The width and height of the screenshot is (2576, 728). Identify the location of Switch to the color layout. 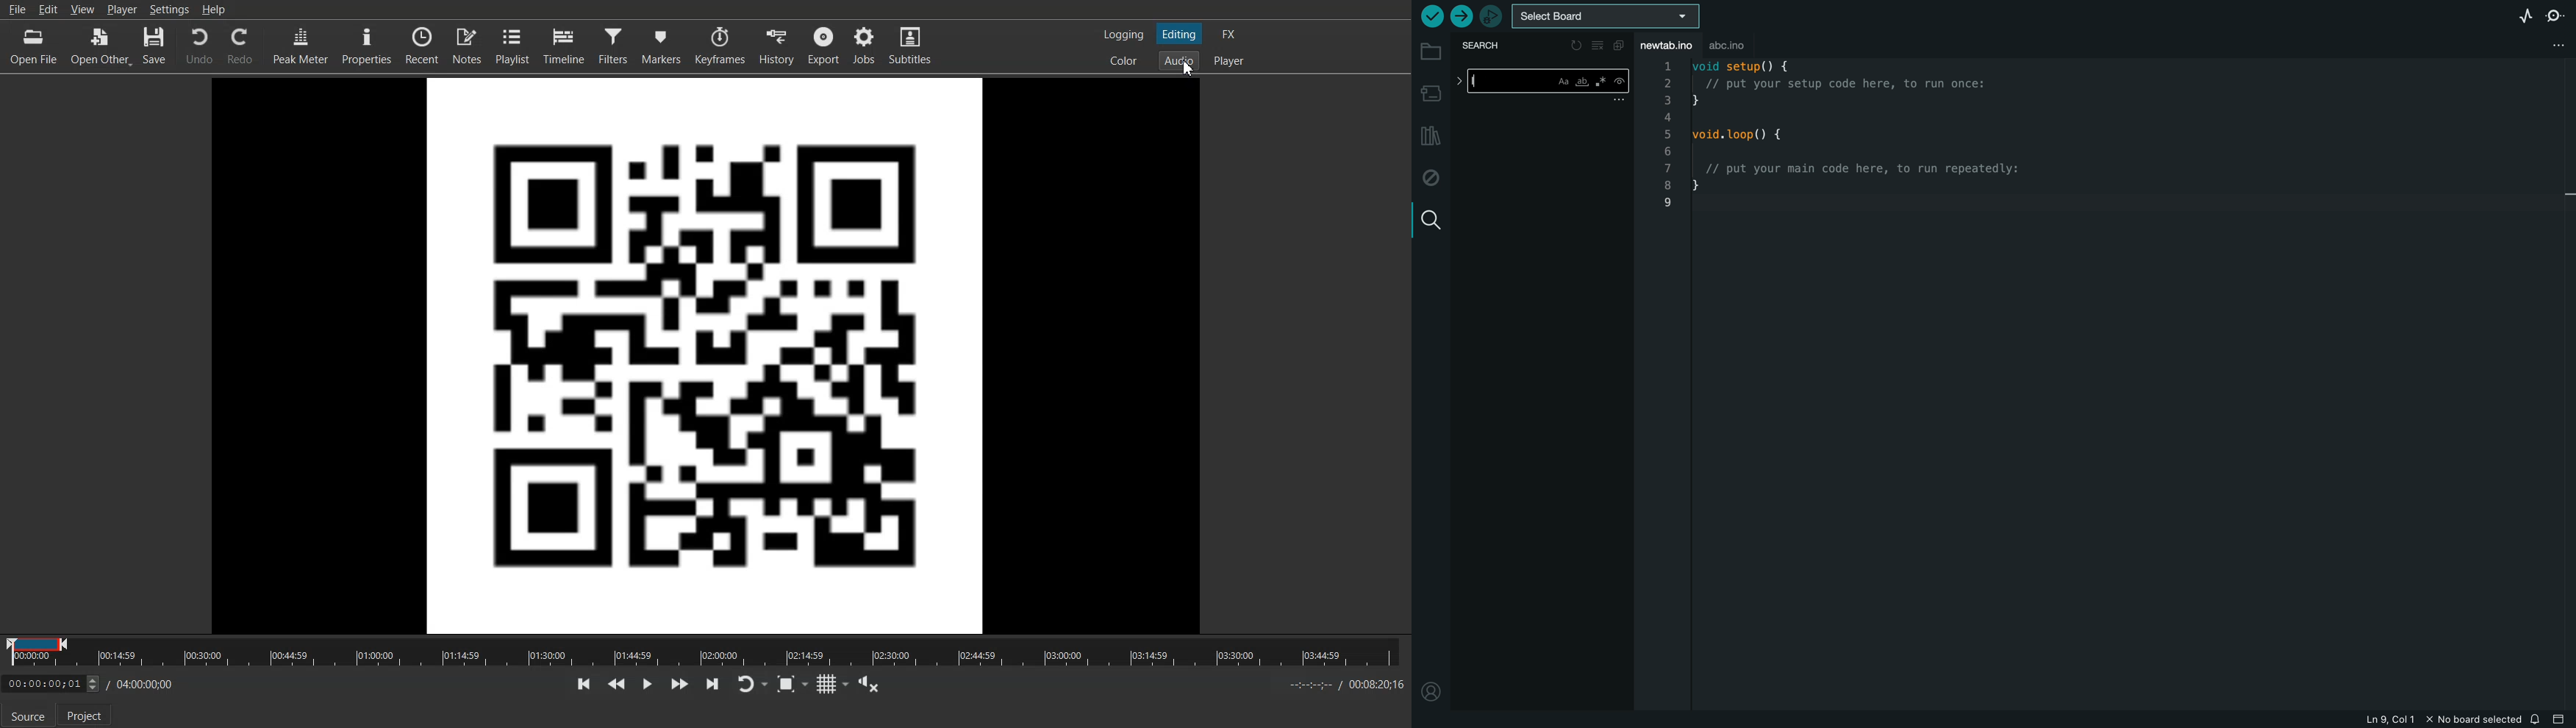
(1122, 60).